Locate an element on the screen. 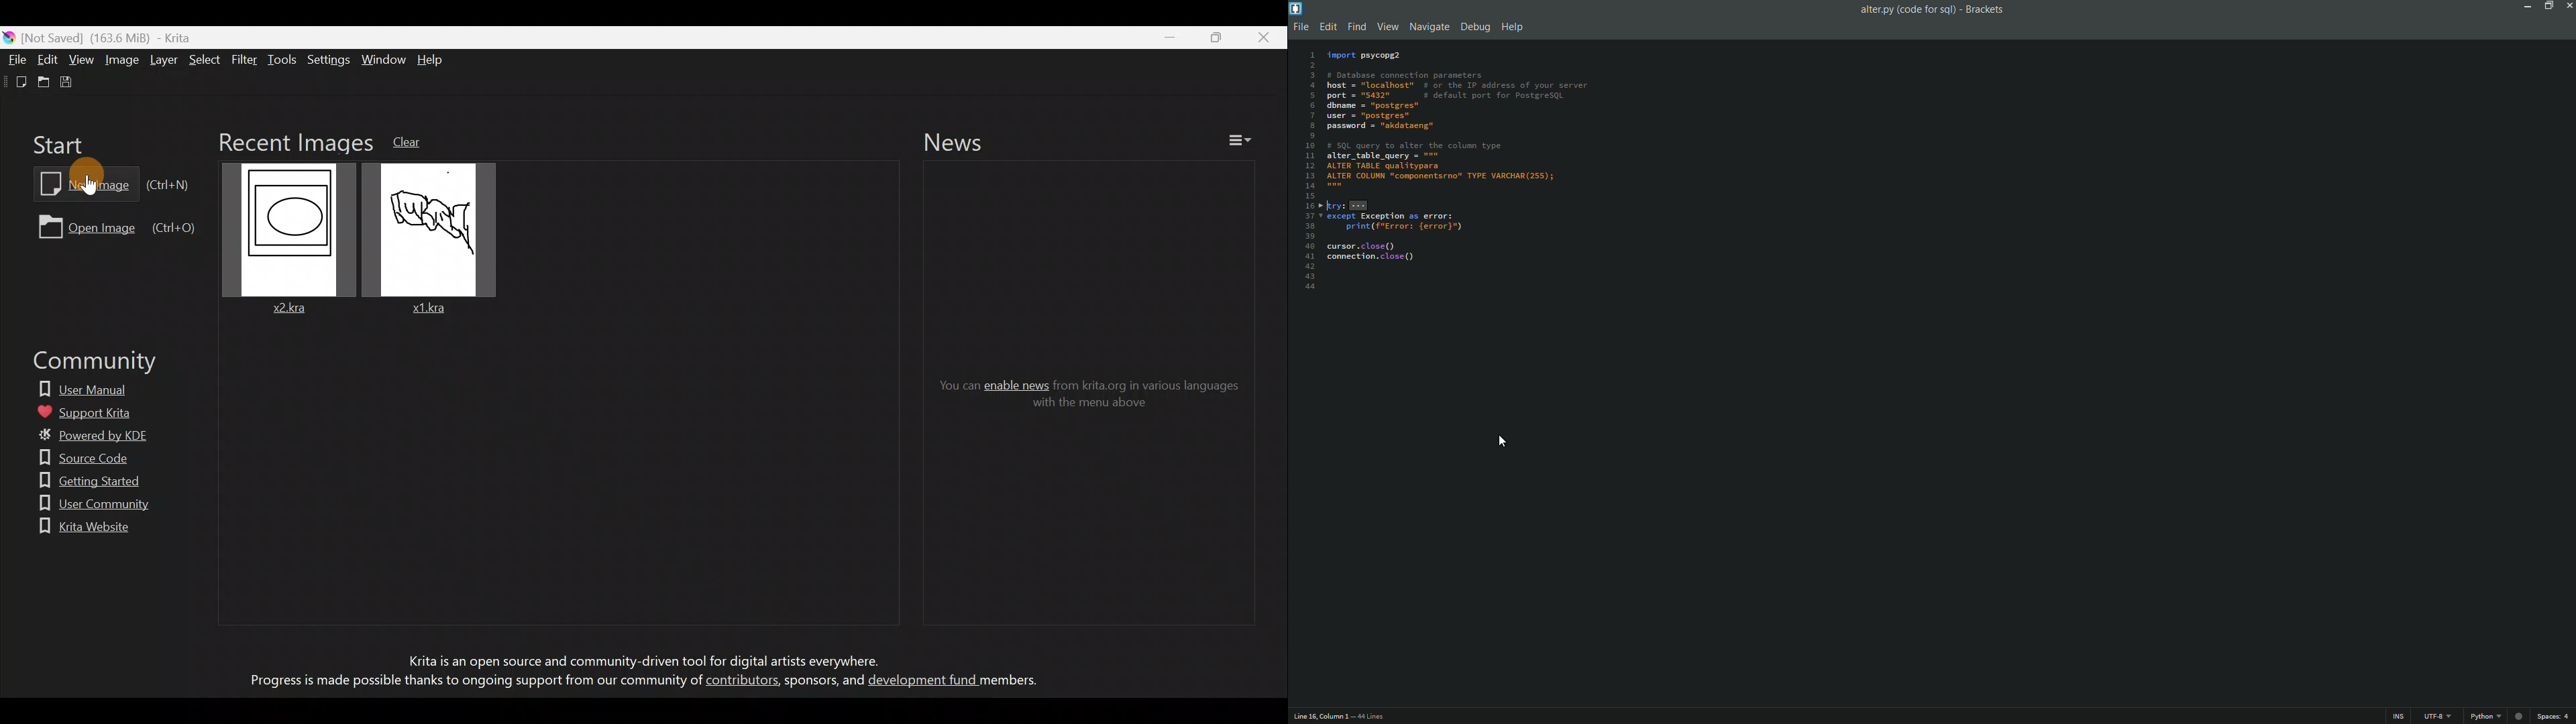 The image size is (2576, 728). Create a new document is located at coordinates (13, 81).